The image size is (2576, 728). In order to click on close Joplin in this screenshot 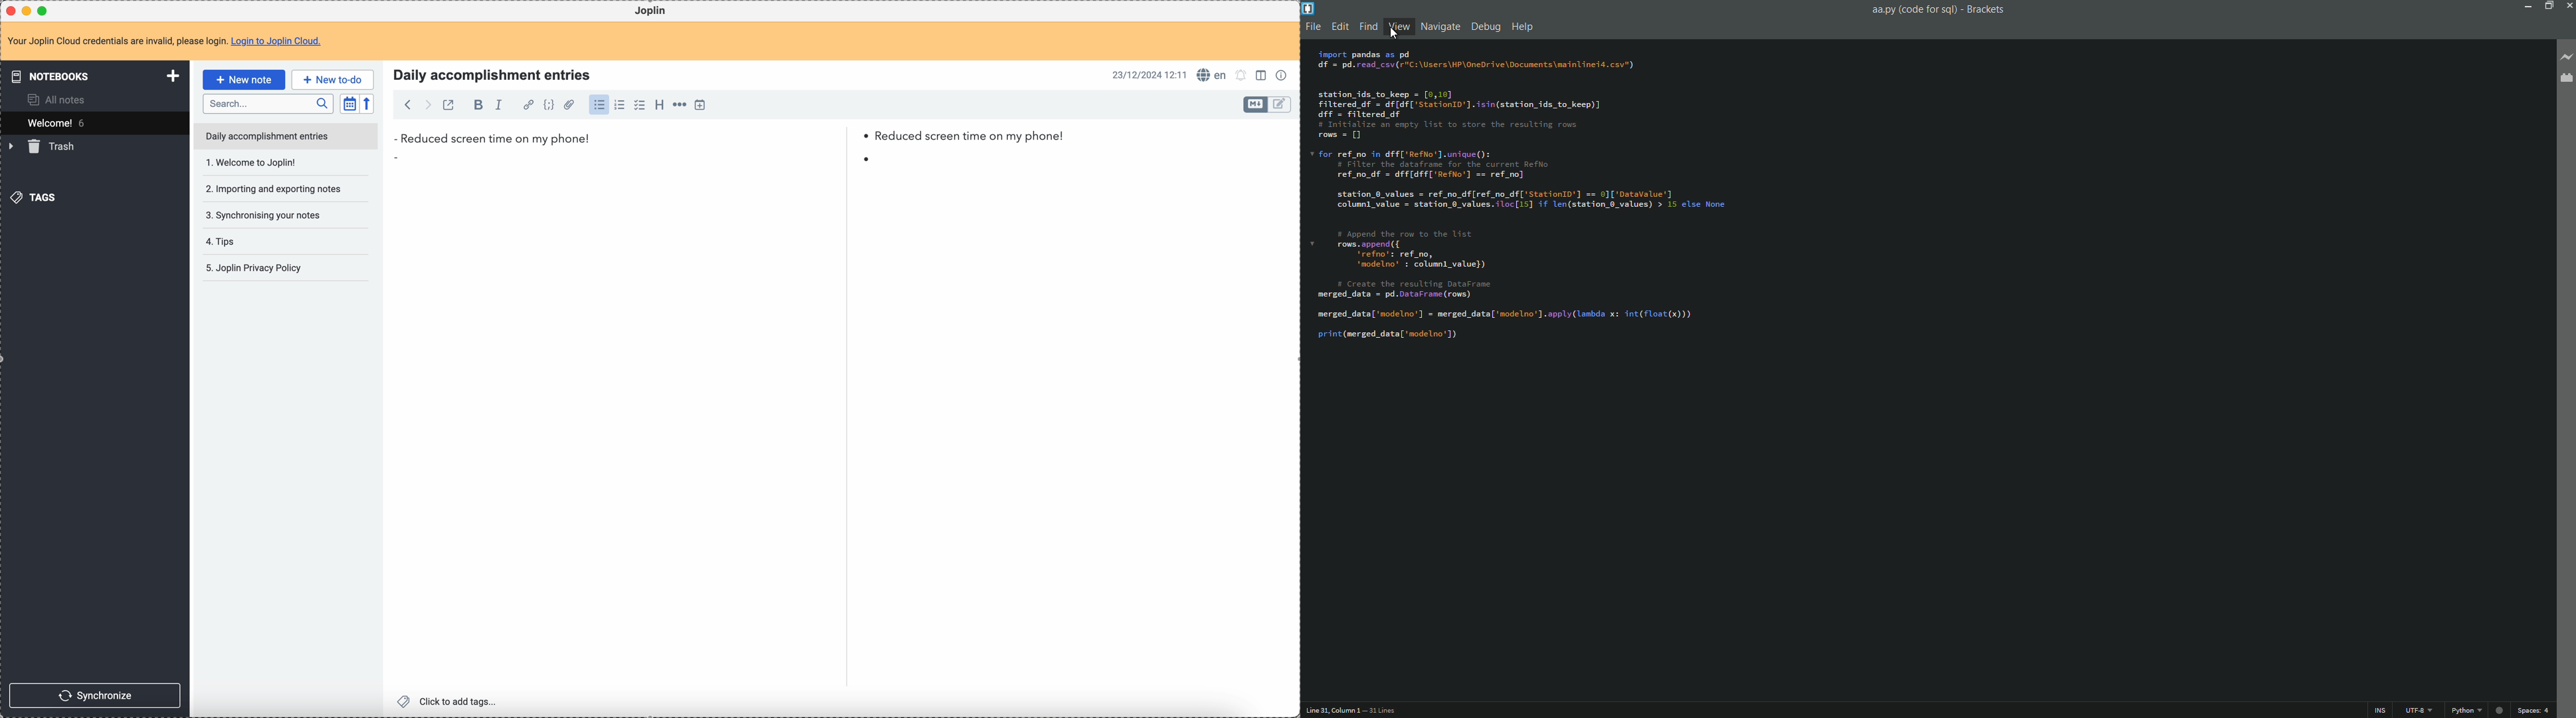, I will do `click(12, 11)`.